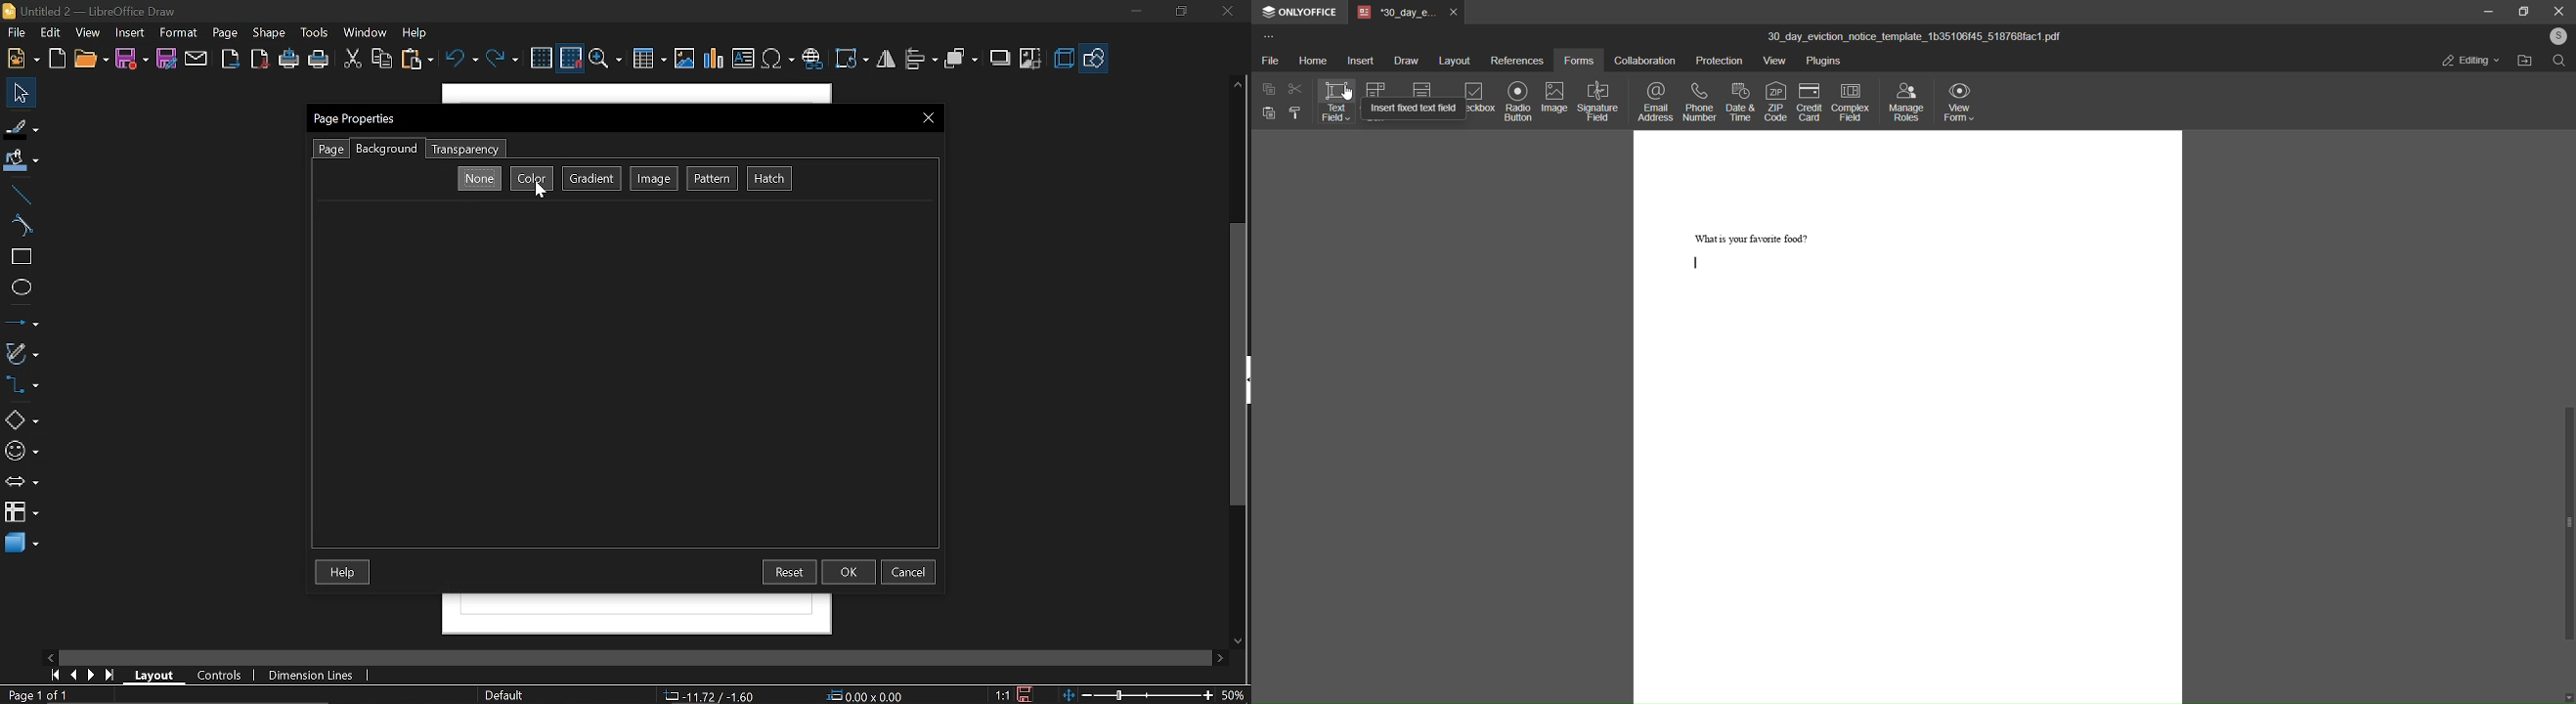 This screenshot has width=2576, height=728. I want to click on Transparensy, so click(463, 150).